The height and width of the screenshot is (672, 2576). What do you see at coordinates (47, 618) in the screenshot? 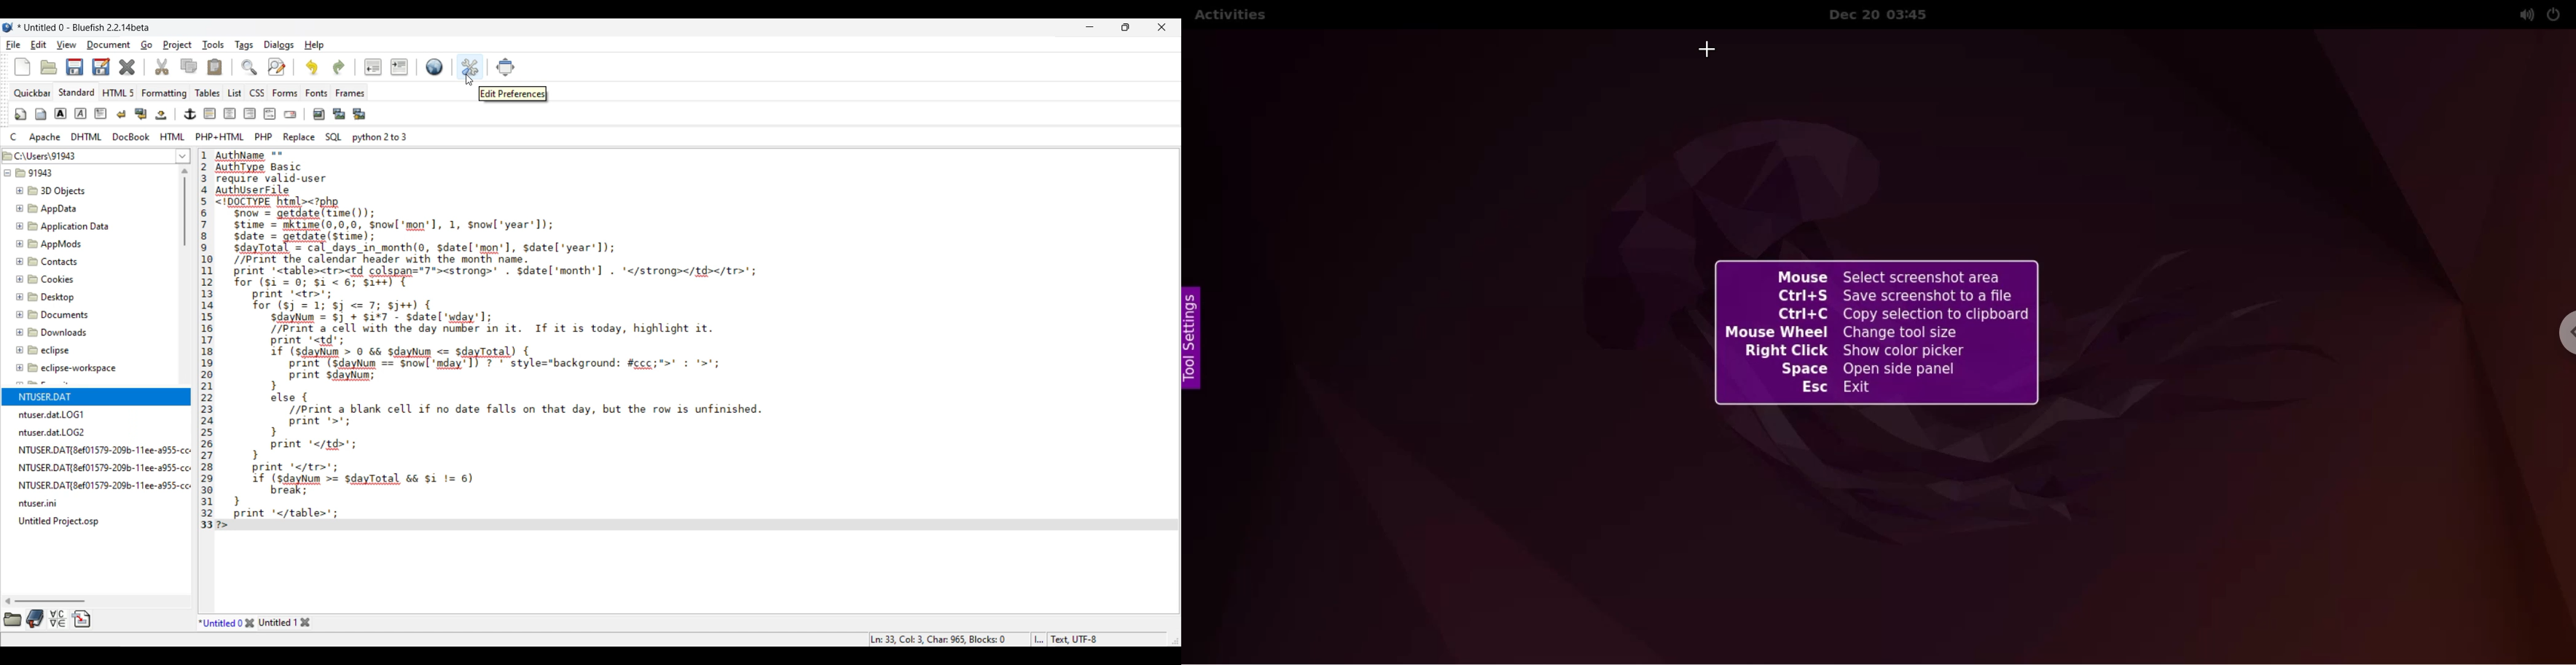
I see `More tool options` at bounding box center [47, 618].